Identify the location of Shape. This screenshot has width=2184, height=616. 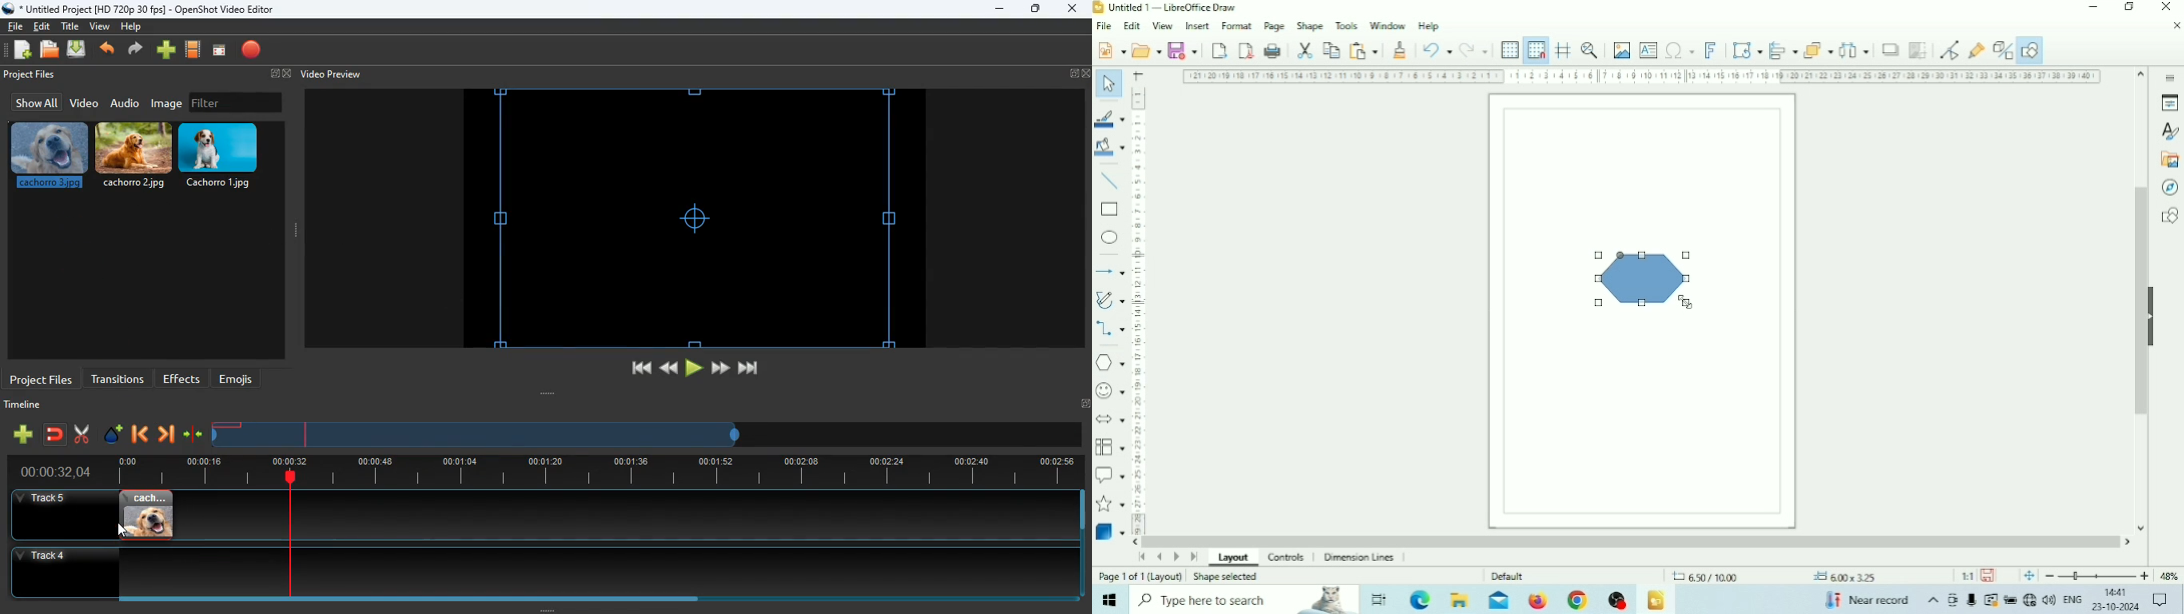
(1310, 26).